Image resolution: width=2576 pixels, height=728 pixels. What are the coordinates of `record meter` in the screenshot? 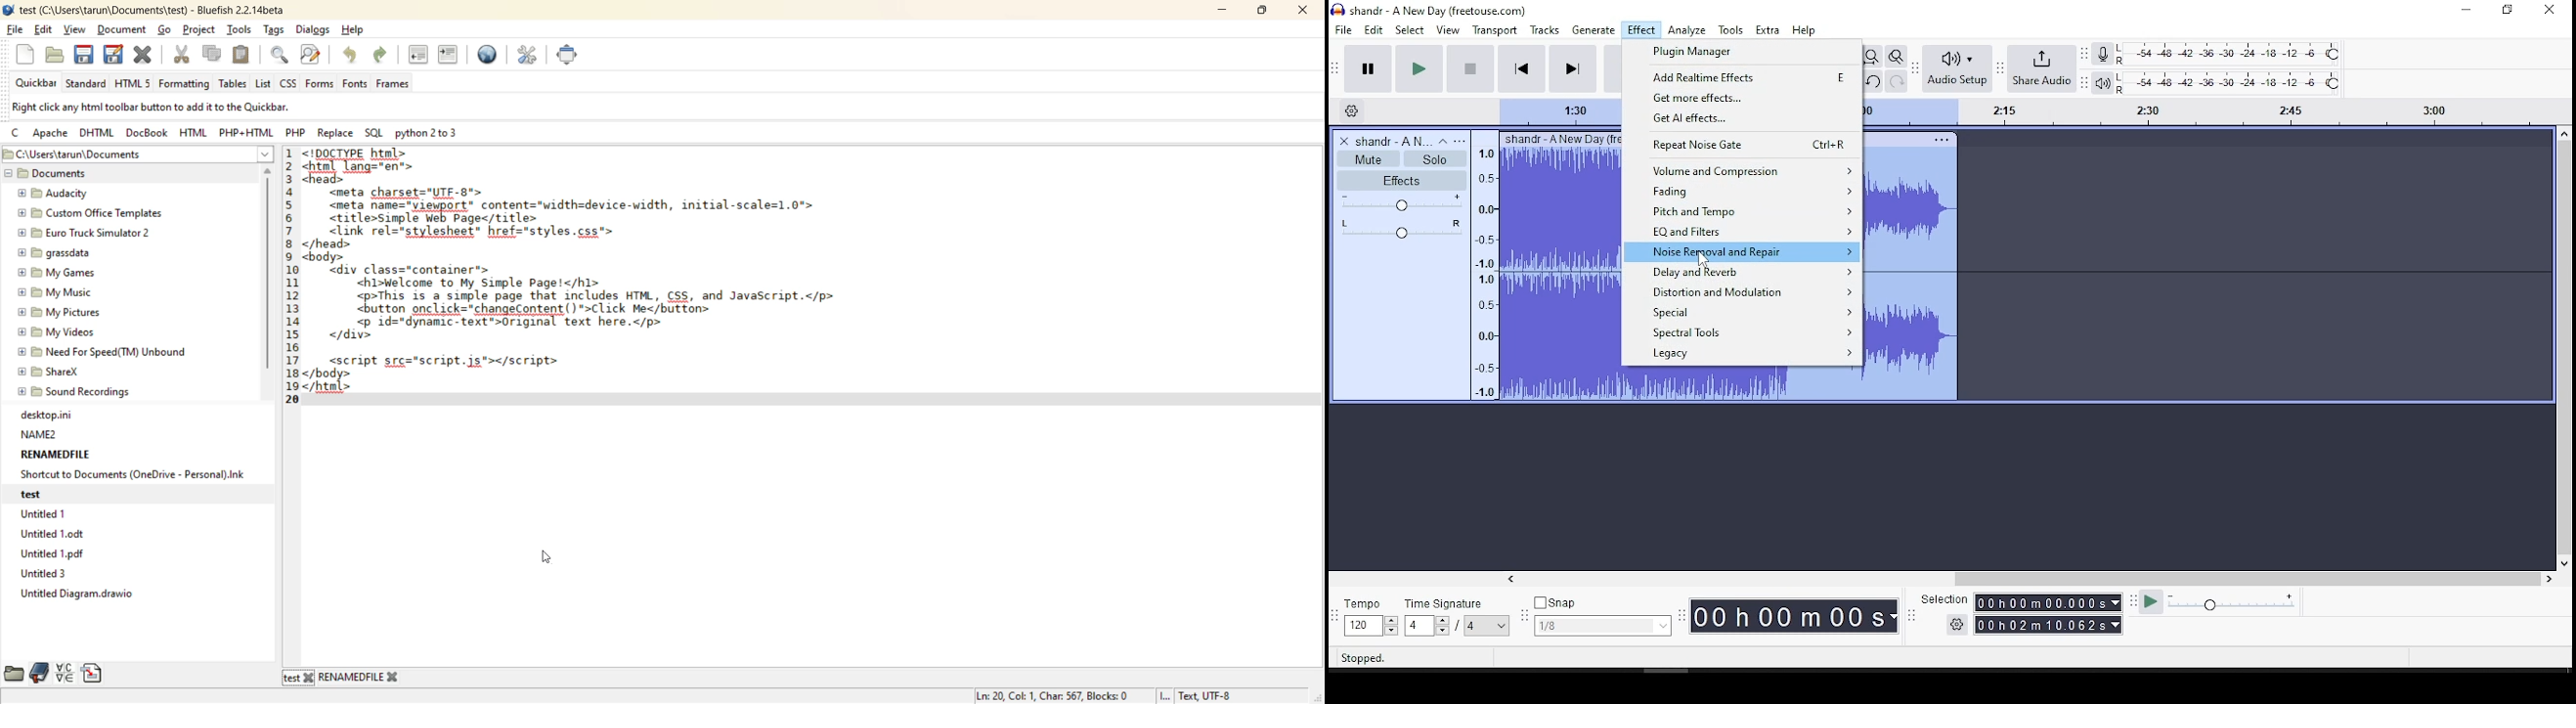 It's located at (2104, 55).